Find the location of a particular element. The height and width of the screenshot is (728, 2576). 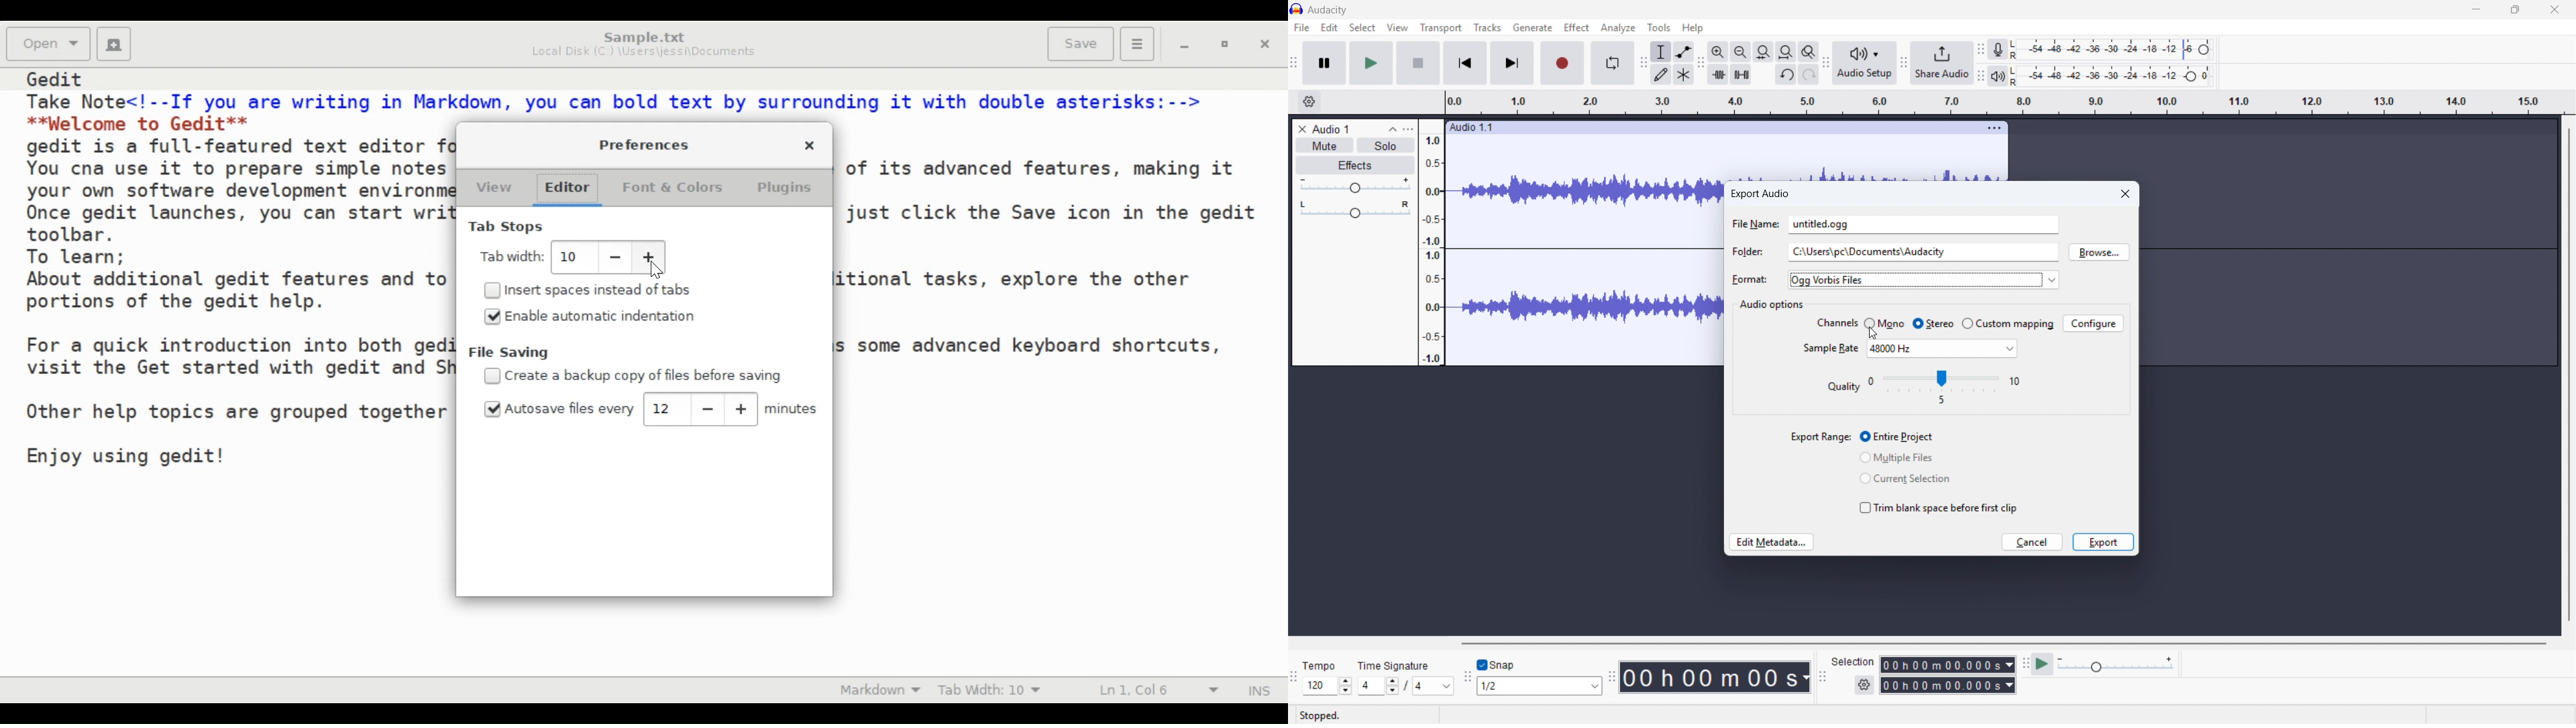

(un)select Create a backup copy of files before saving is located at coordinates (635, 375).